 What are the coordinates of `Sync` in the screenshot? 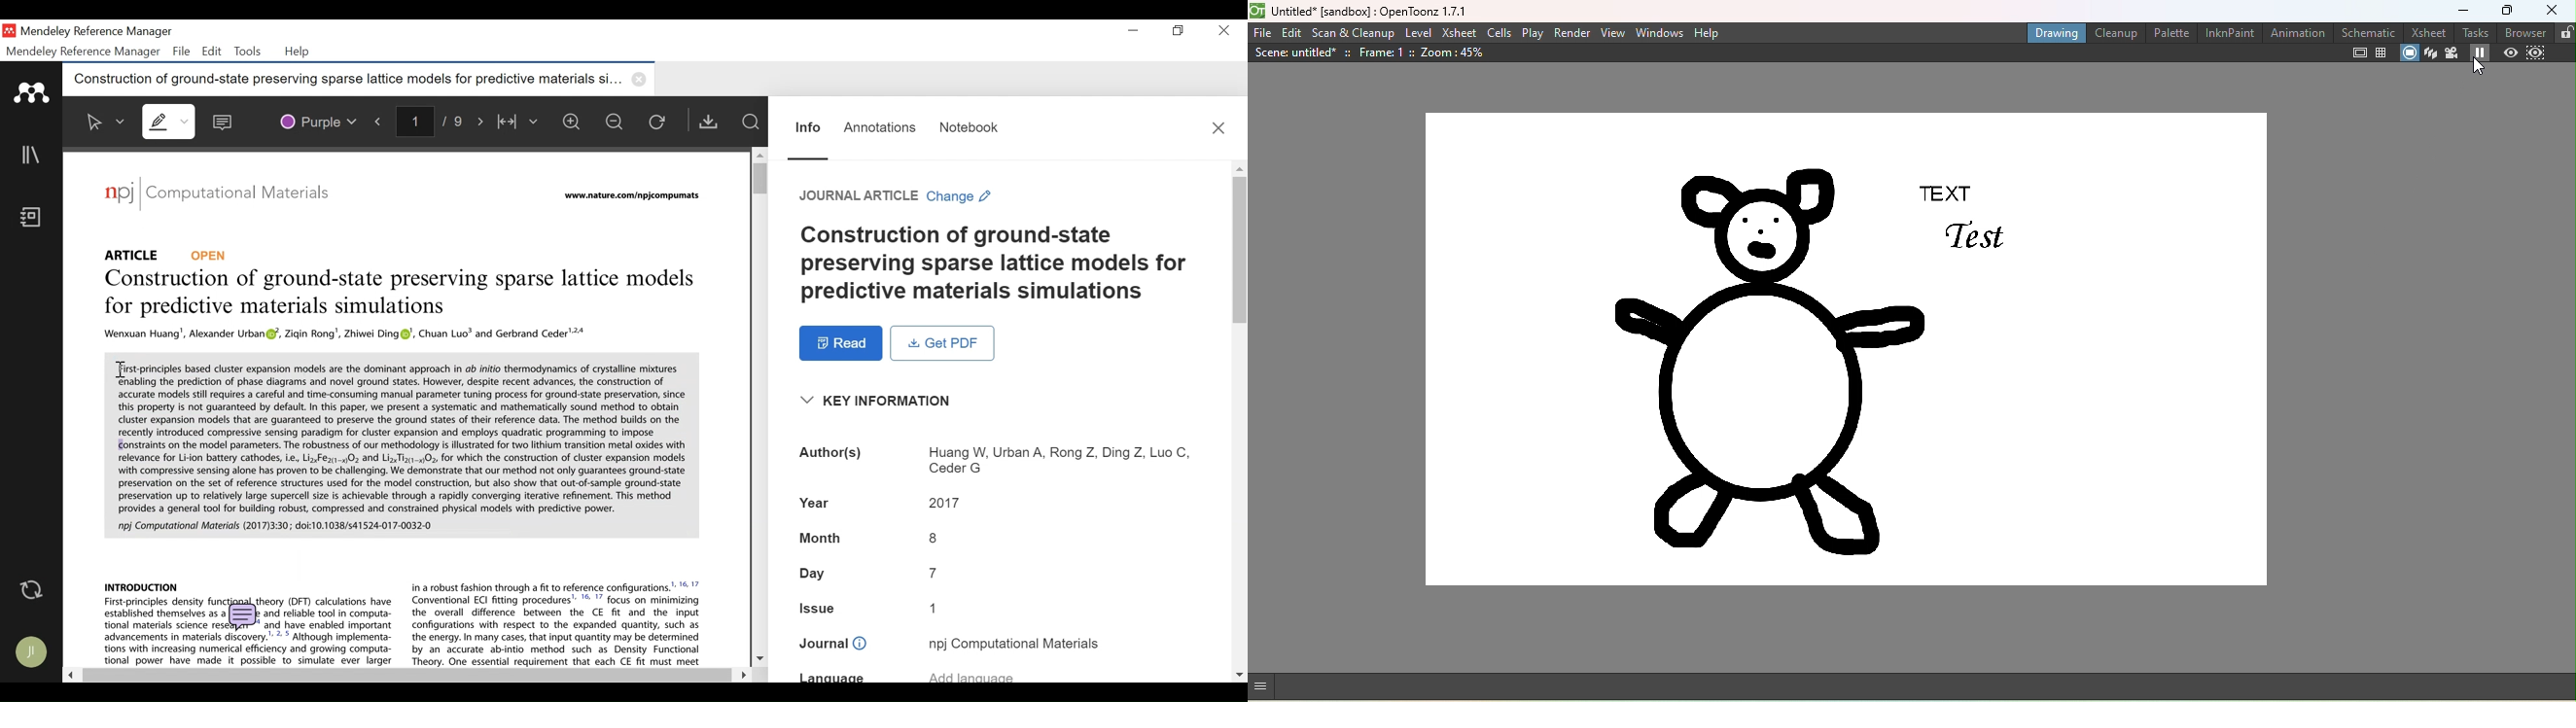 It's located at (33, 590).